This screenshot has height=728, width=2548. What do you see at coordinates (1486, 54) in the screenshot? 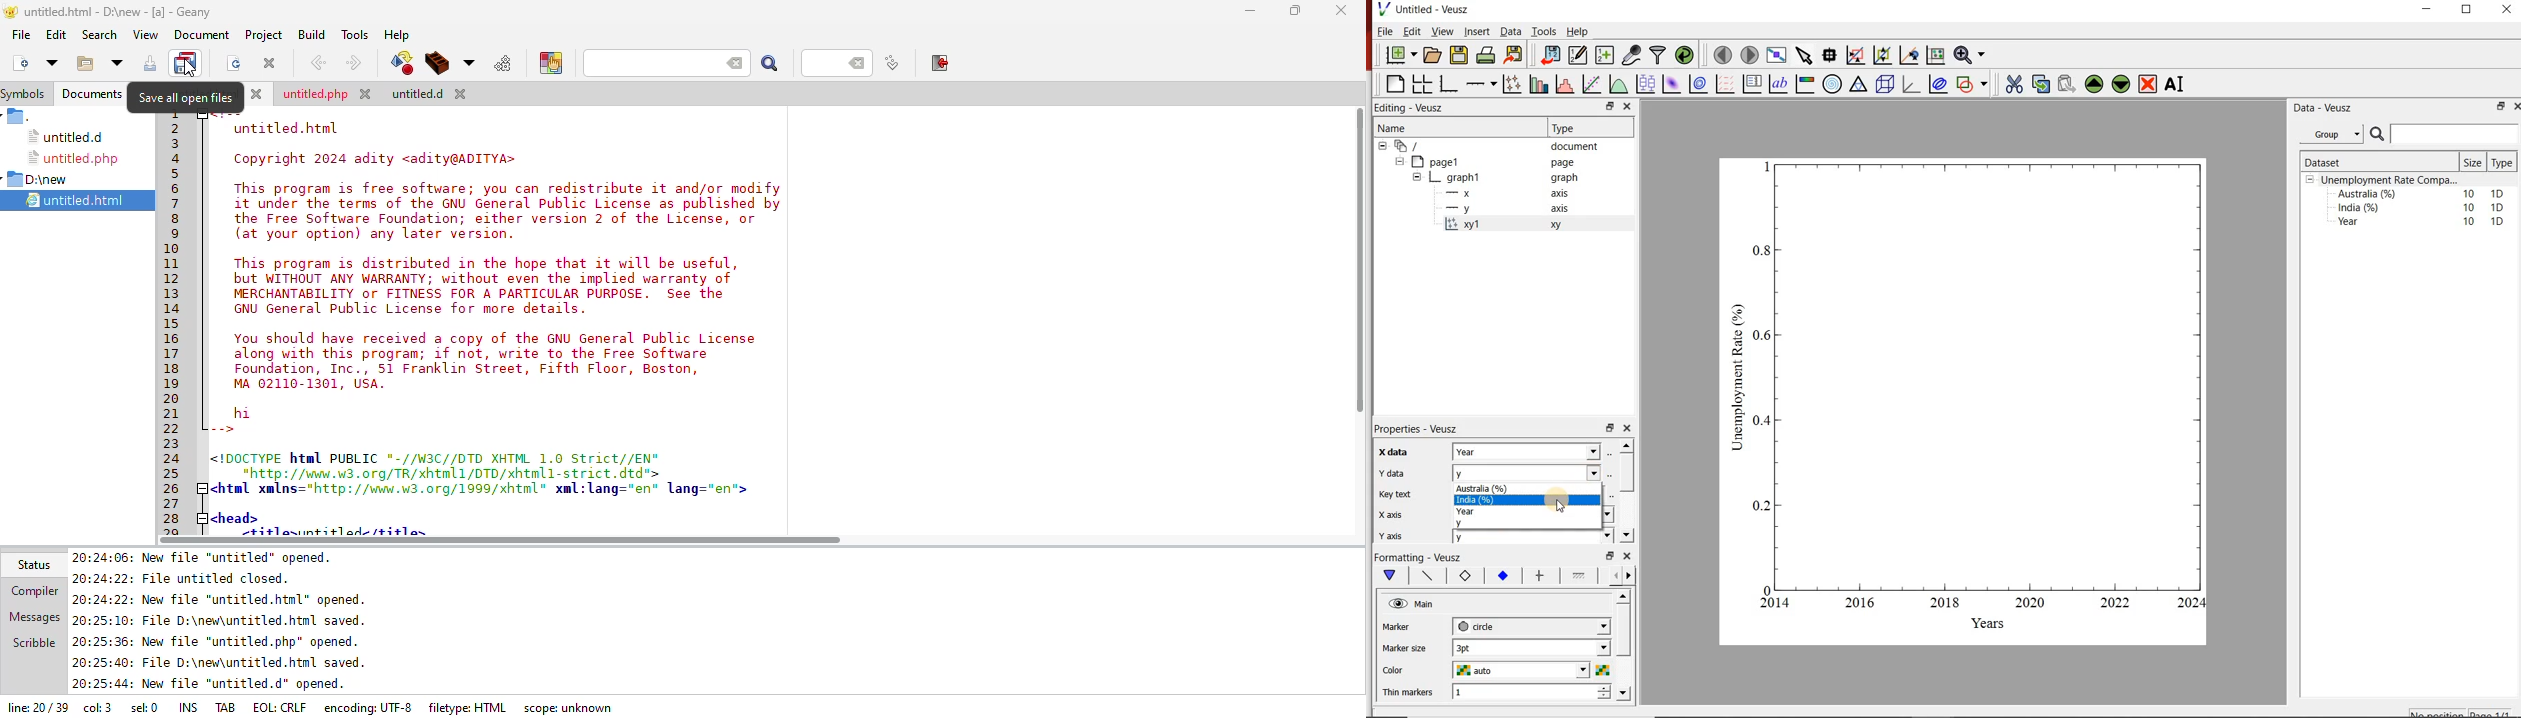
I see `print document` at bounding box center [1486, 54].